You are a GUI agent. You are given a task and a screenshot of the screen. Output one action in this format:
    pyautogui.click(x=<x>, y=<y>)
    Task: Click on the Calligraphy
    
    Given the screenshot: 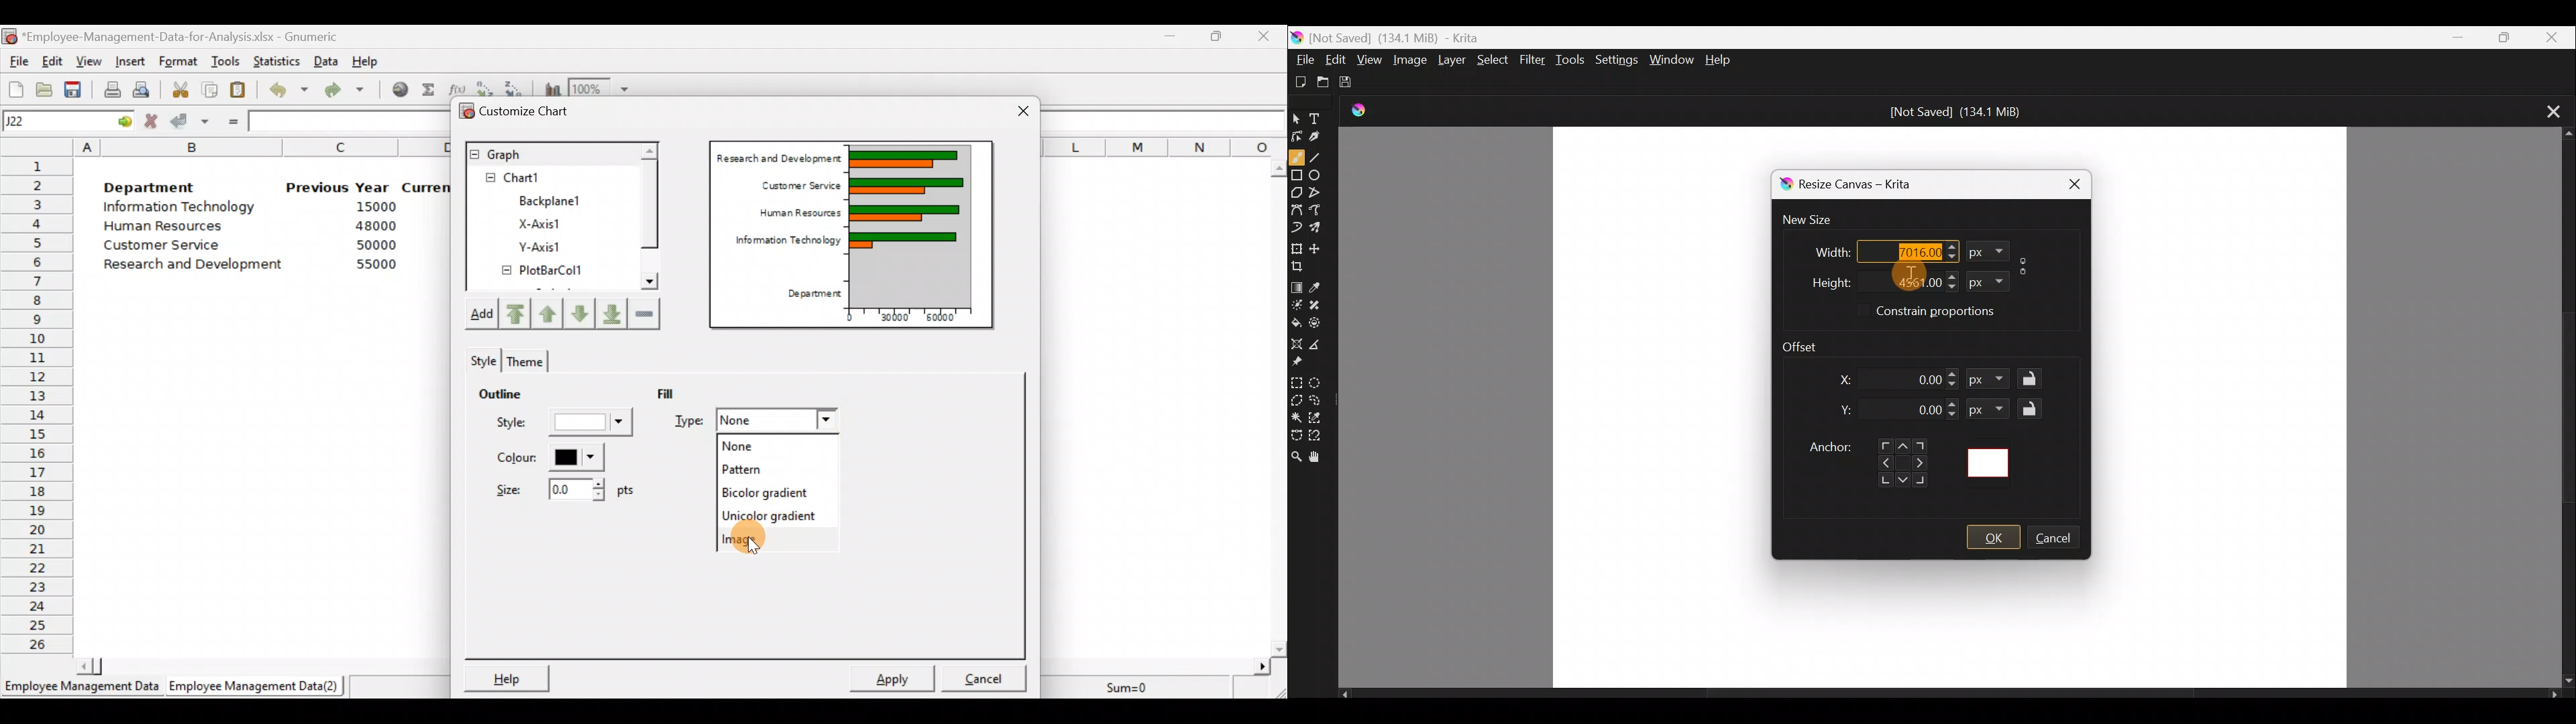 What is the action you would take?
    pyautogui.click(x=1324, y=138)
    